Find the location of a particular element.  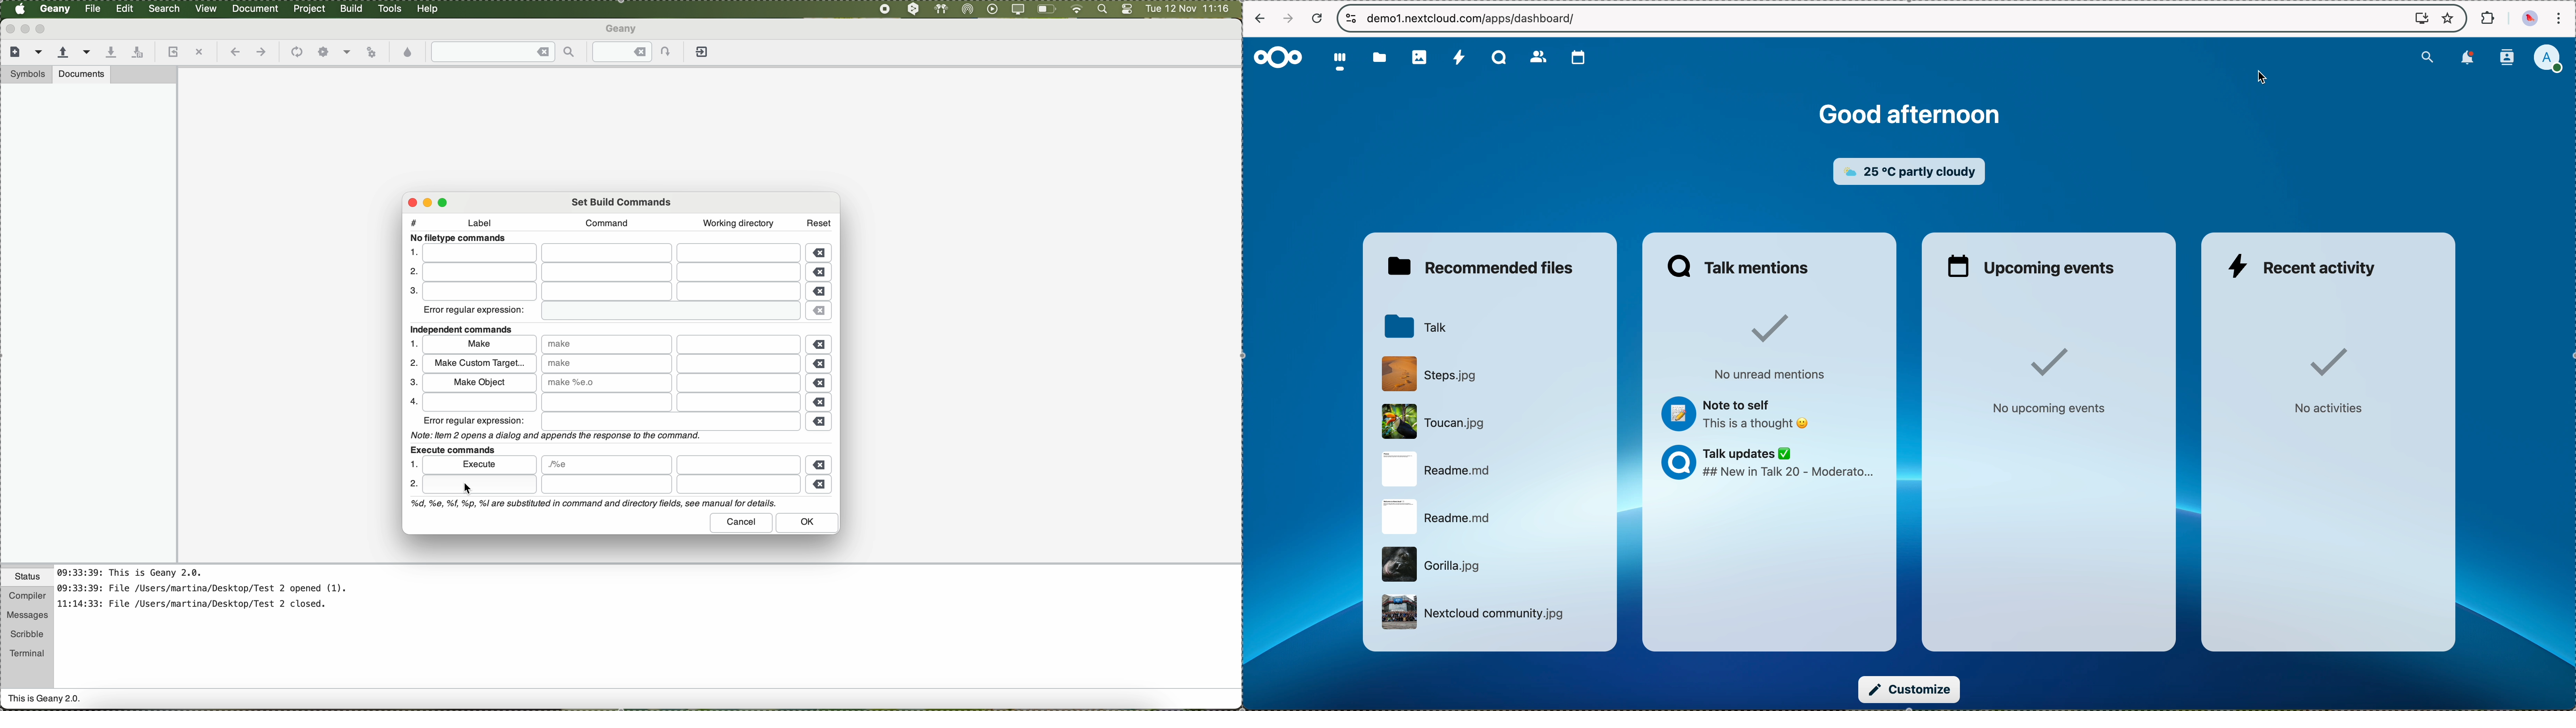

independent commands is located at coordinates (466, 330).